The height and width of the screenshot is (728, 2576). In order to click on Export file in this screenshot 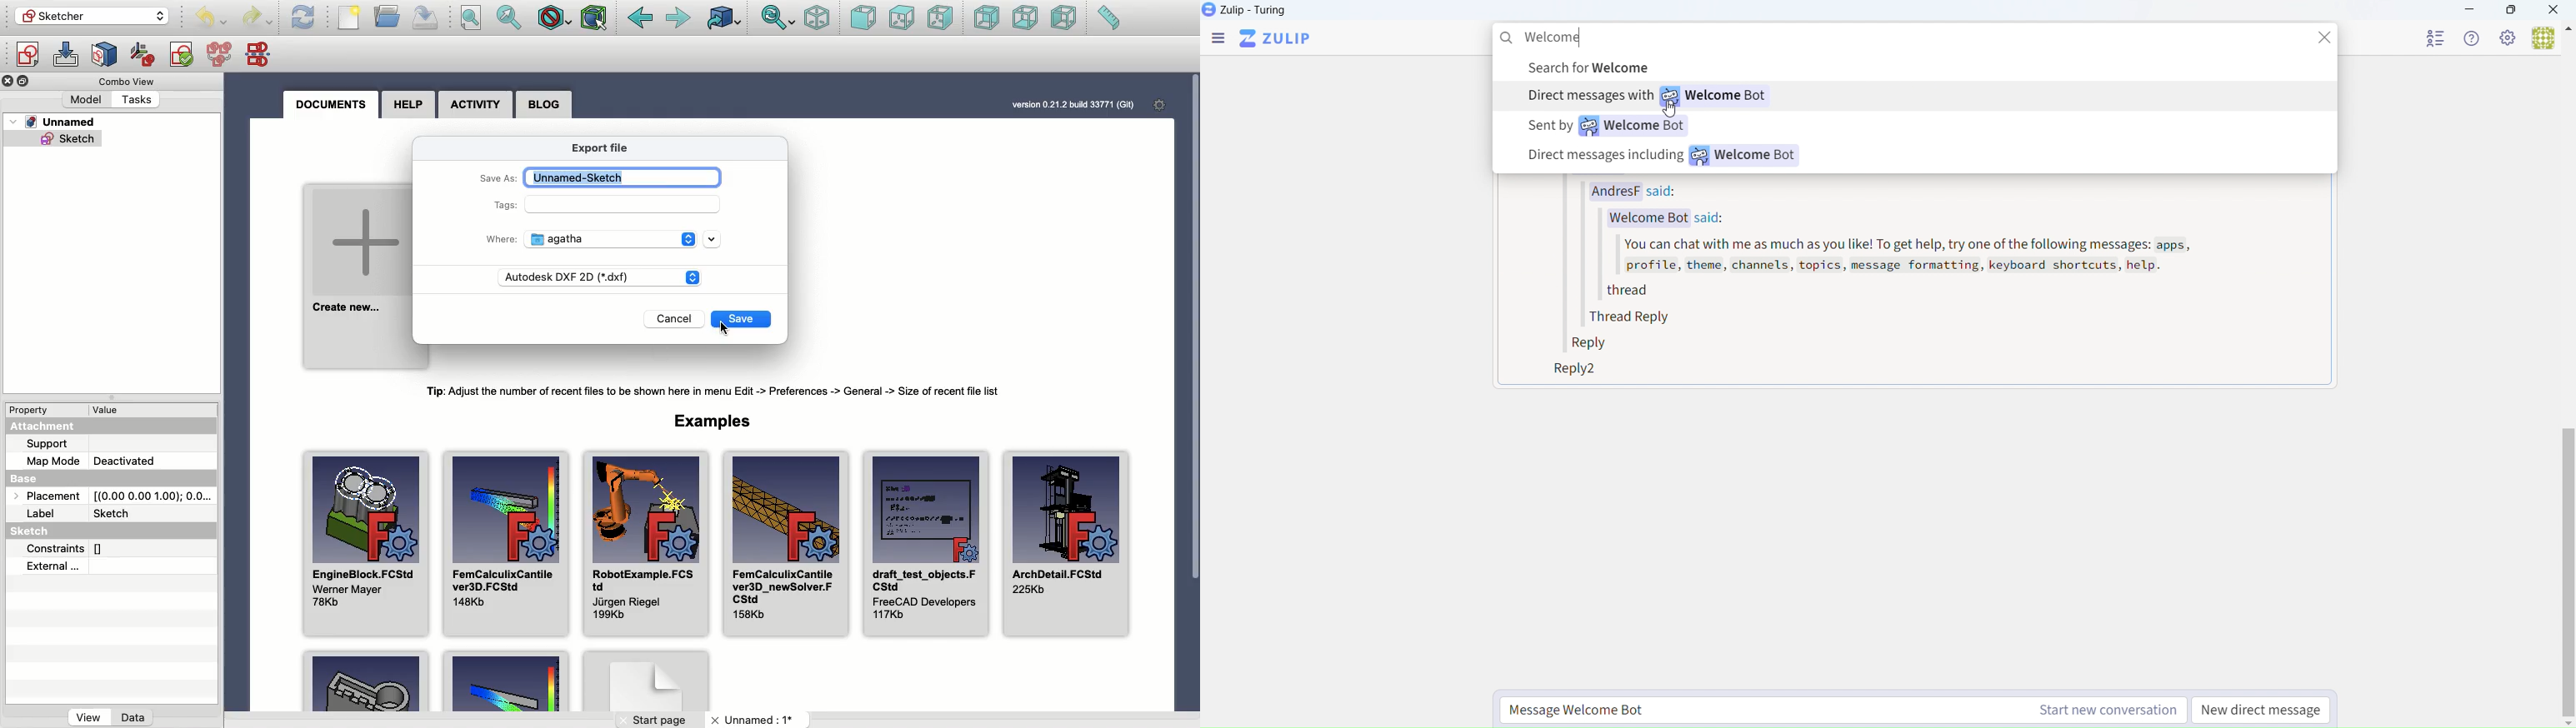, I will do `click(611, 149)`.